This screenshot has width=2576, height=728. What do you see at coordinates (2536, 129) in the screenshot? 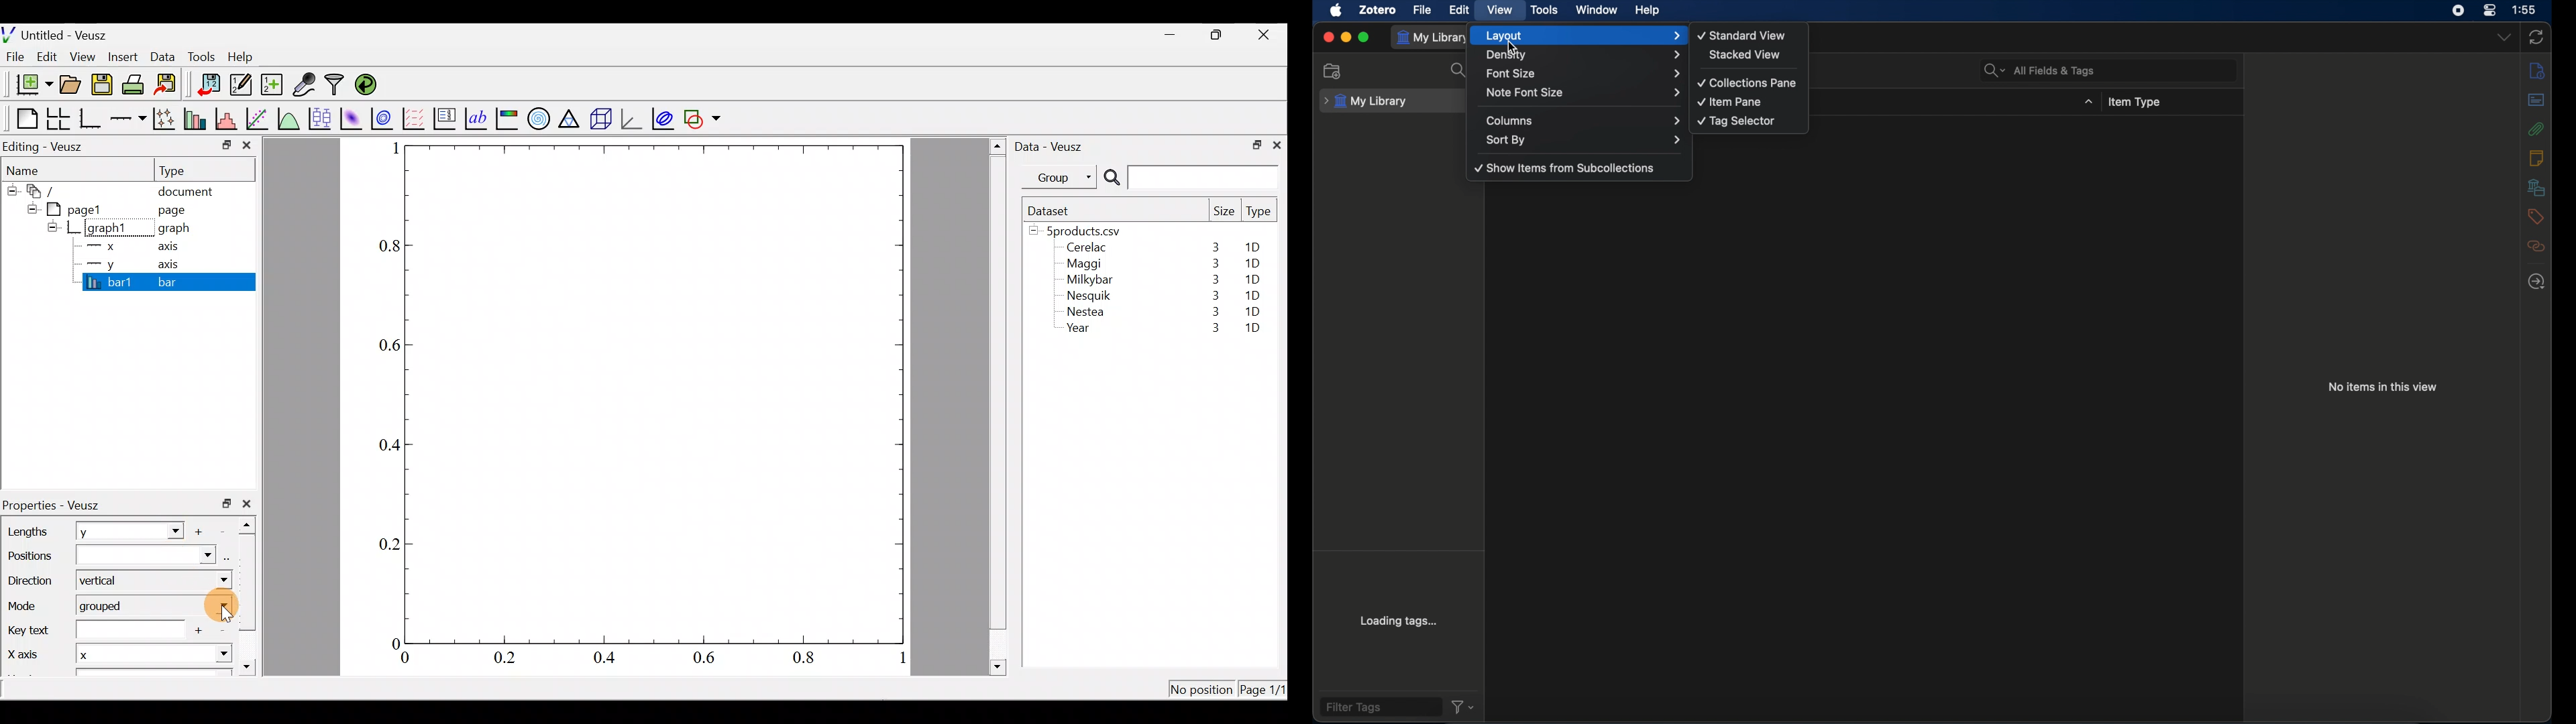
I see `attachments` at bounding box center [2536, 129].